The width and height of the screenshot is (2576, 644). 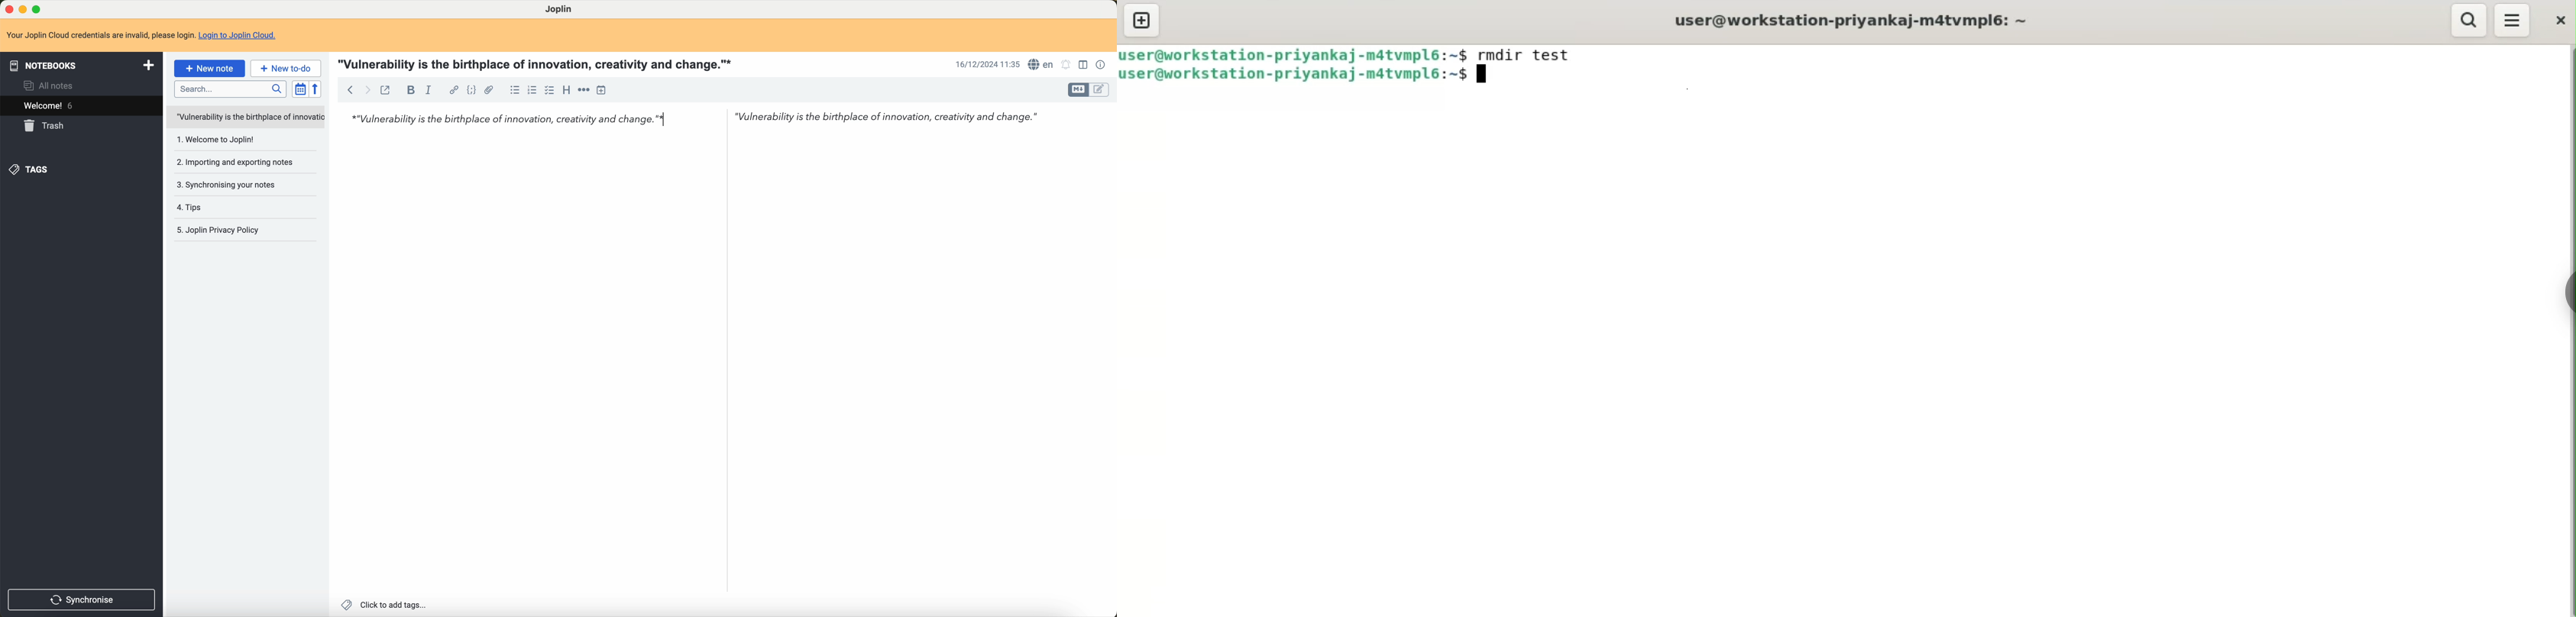 I want to click on note properties, so click(x=1102, y=65).